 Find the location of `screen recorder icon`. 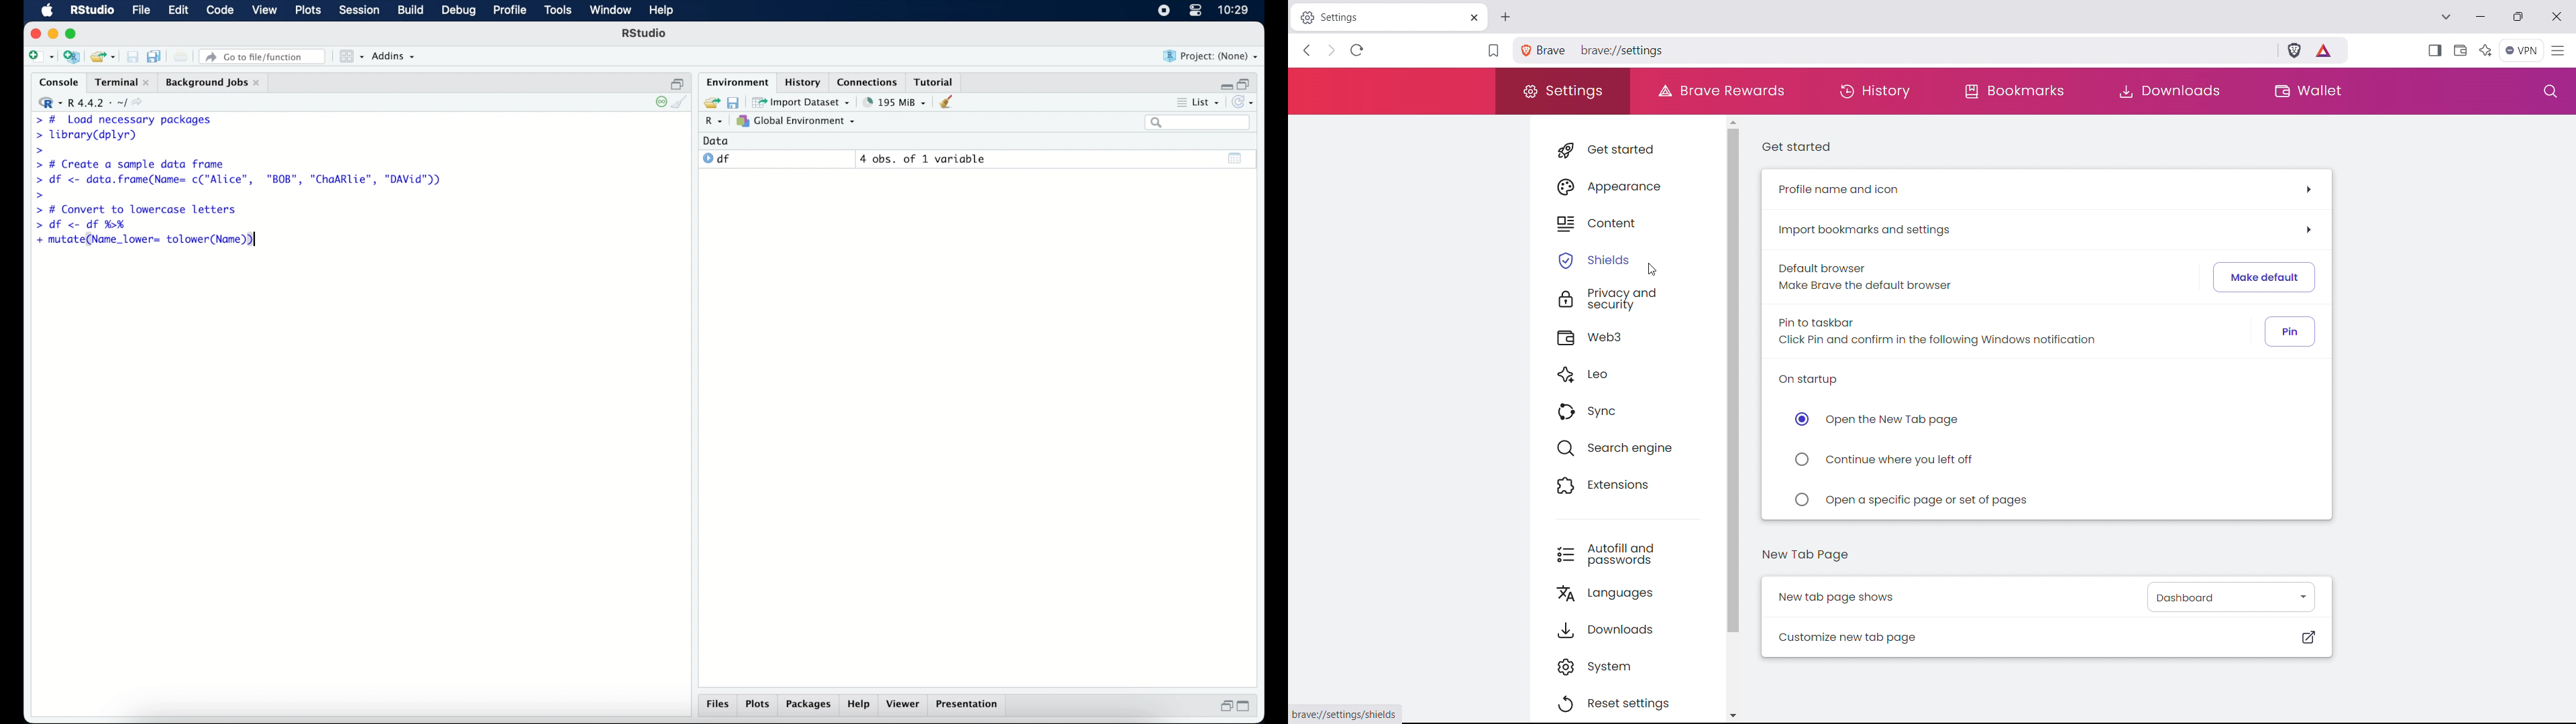

screen recorder icon is located at coordinates (1163, 11).